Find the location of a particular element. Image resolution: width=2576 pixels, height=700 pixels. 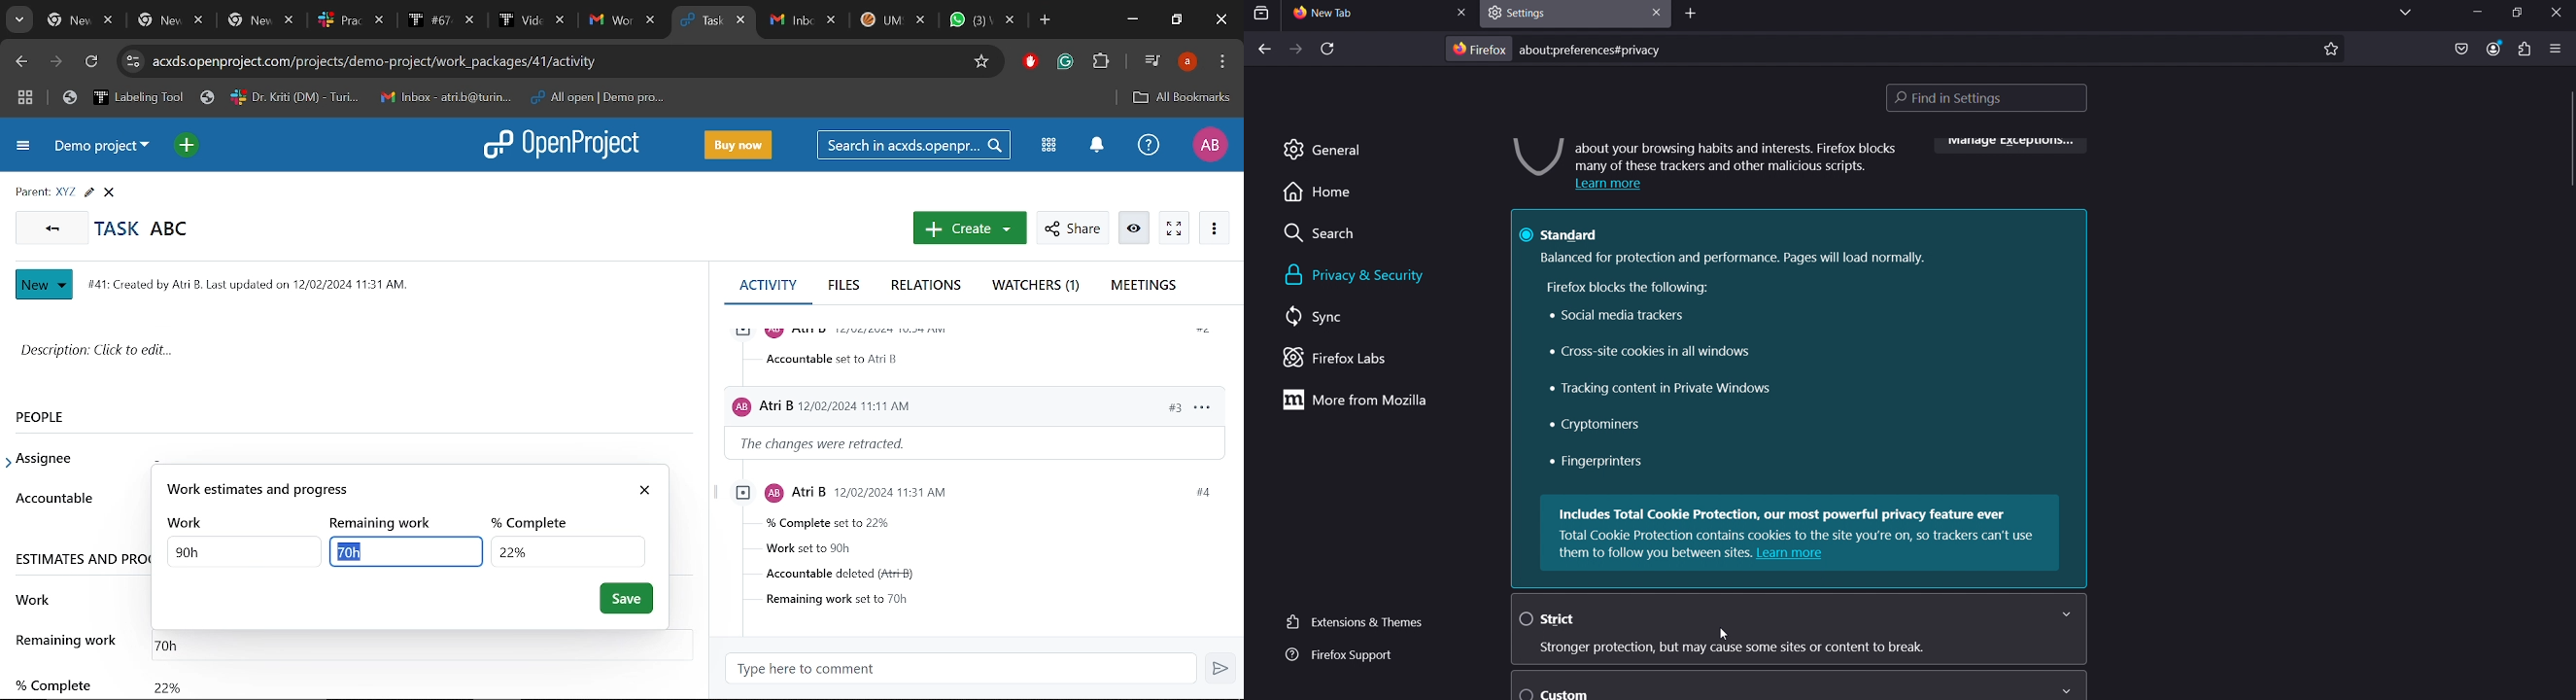

firefox is located at coordinates (1480, 49).